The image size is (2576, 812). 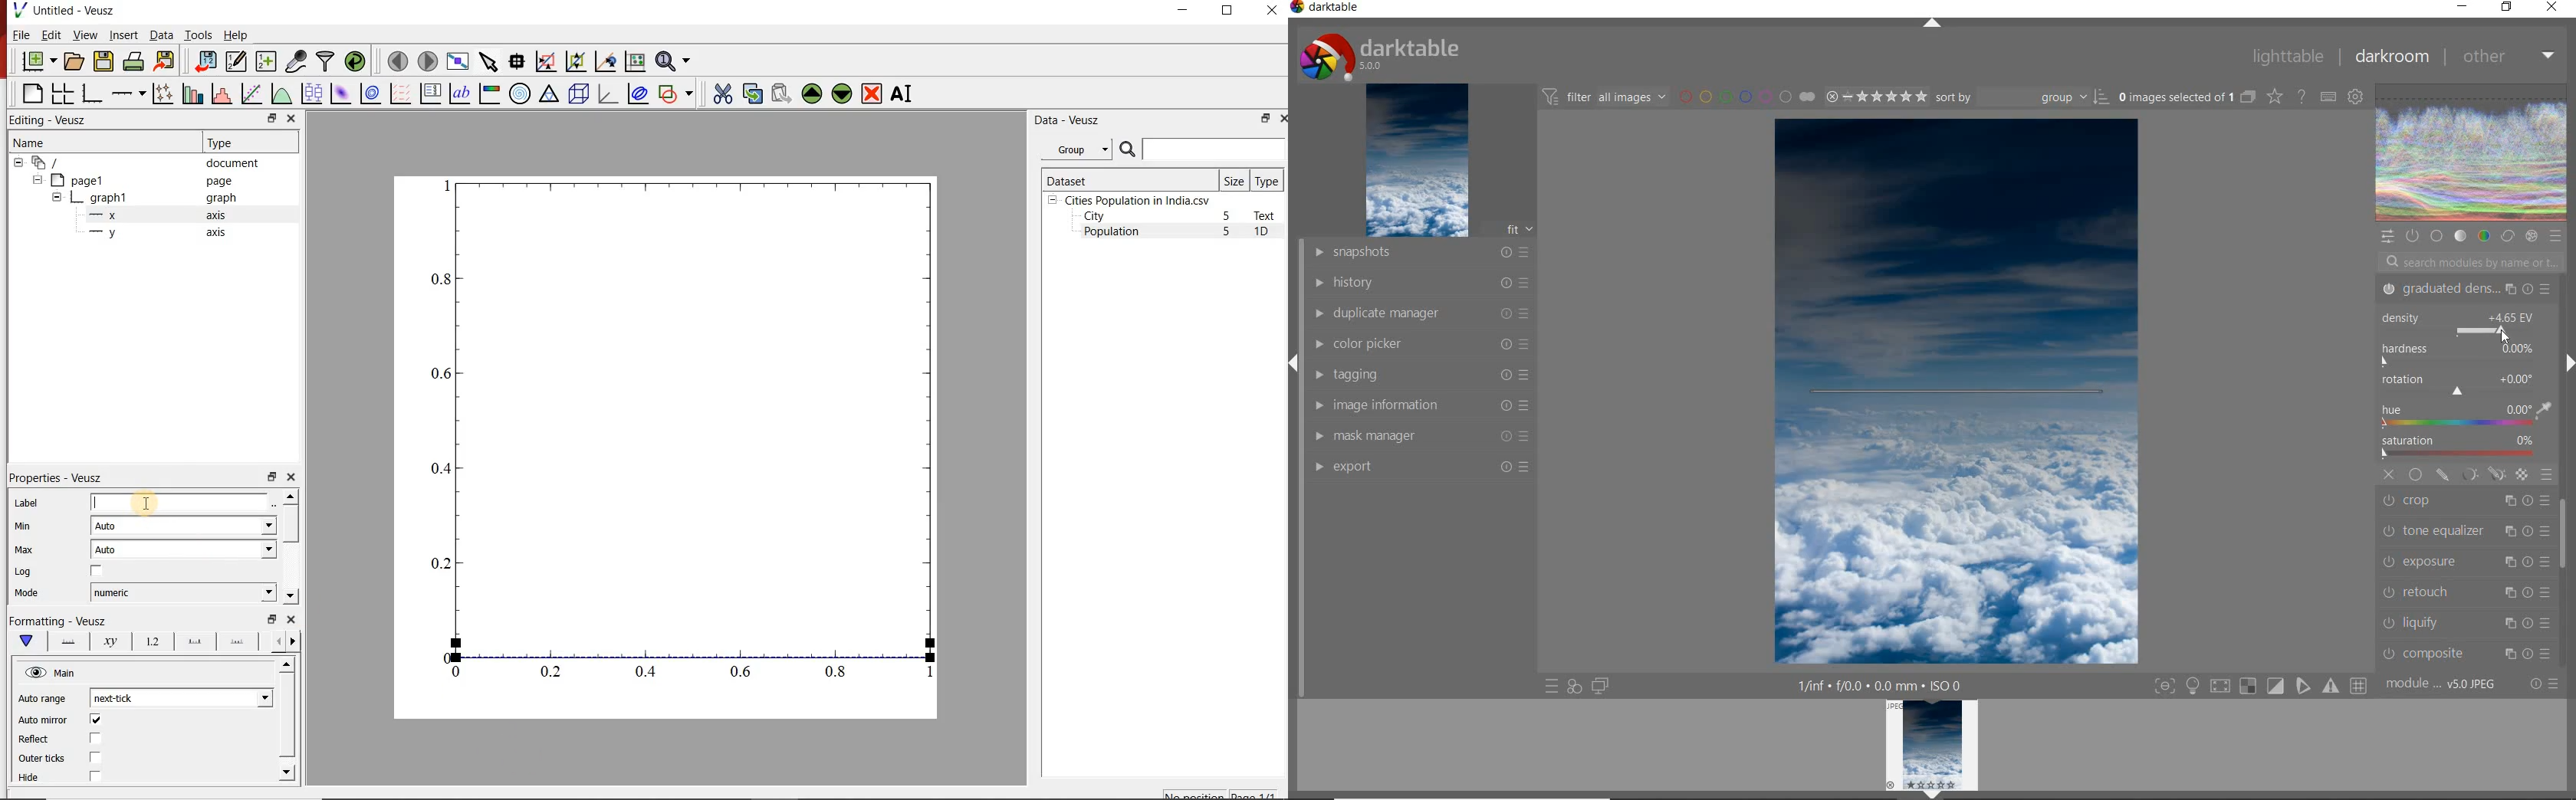 I want to click on plot bar charts, so click(x=190, y=93).